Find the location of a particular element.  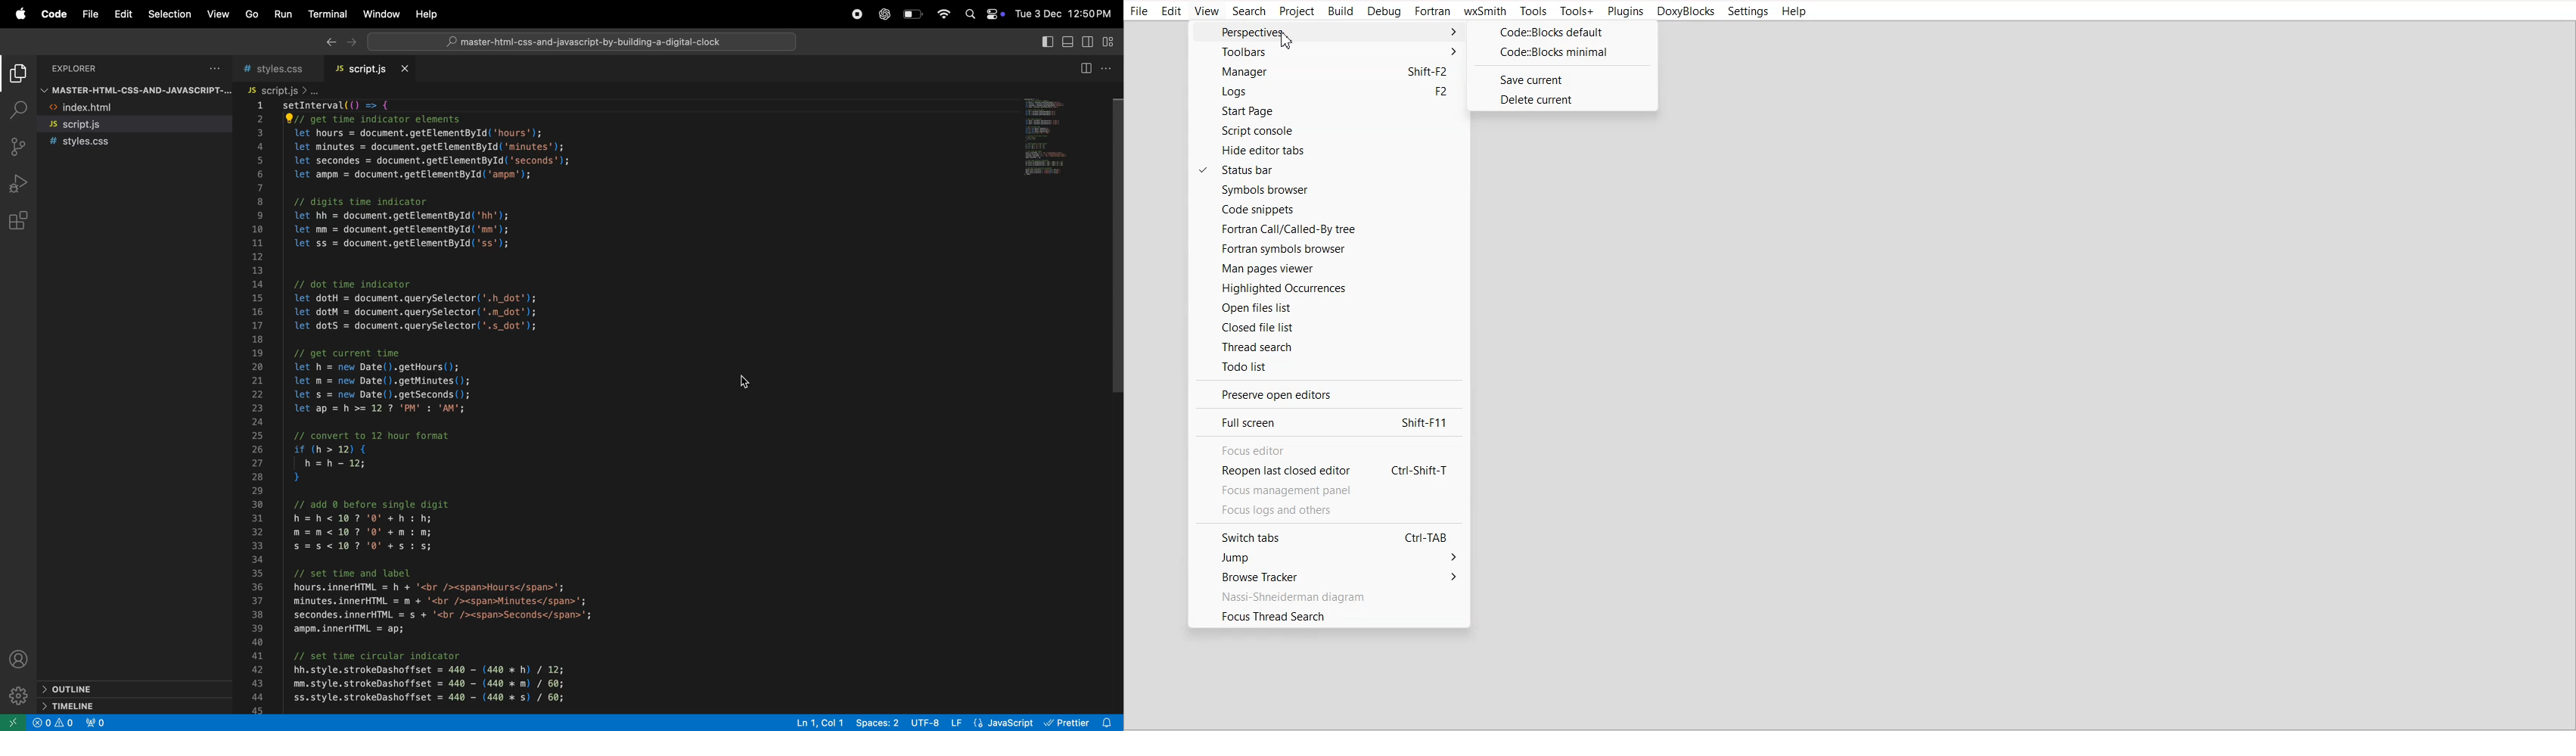

apple menu is located at coordinates (20, 14).